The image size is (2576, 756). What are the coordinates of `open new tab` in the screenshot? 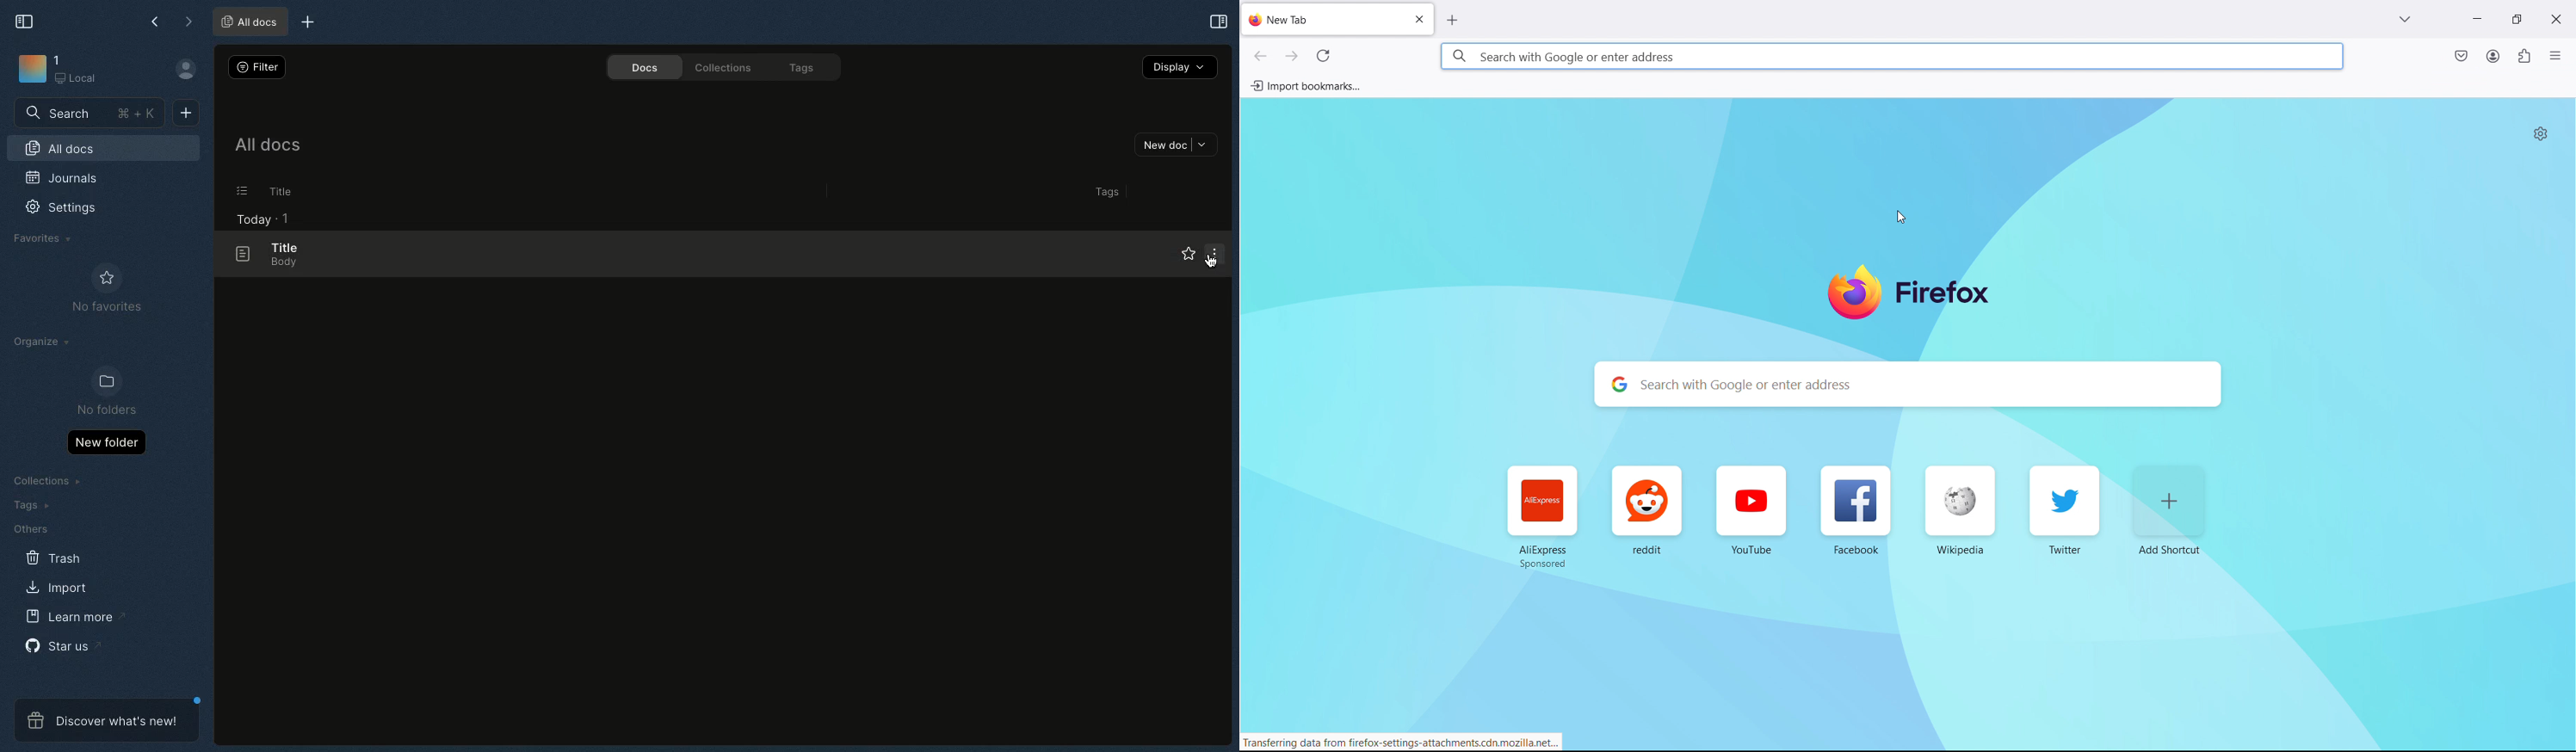 It's located at (1492, 20).